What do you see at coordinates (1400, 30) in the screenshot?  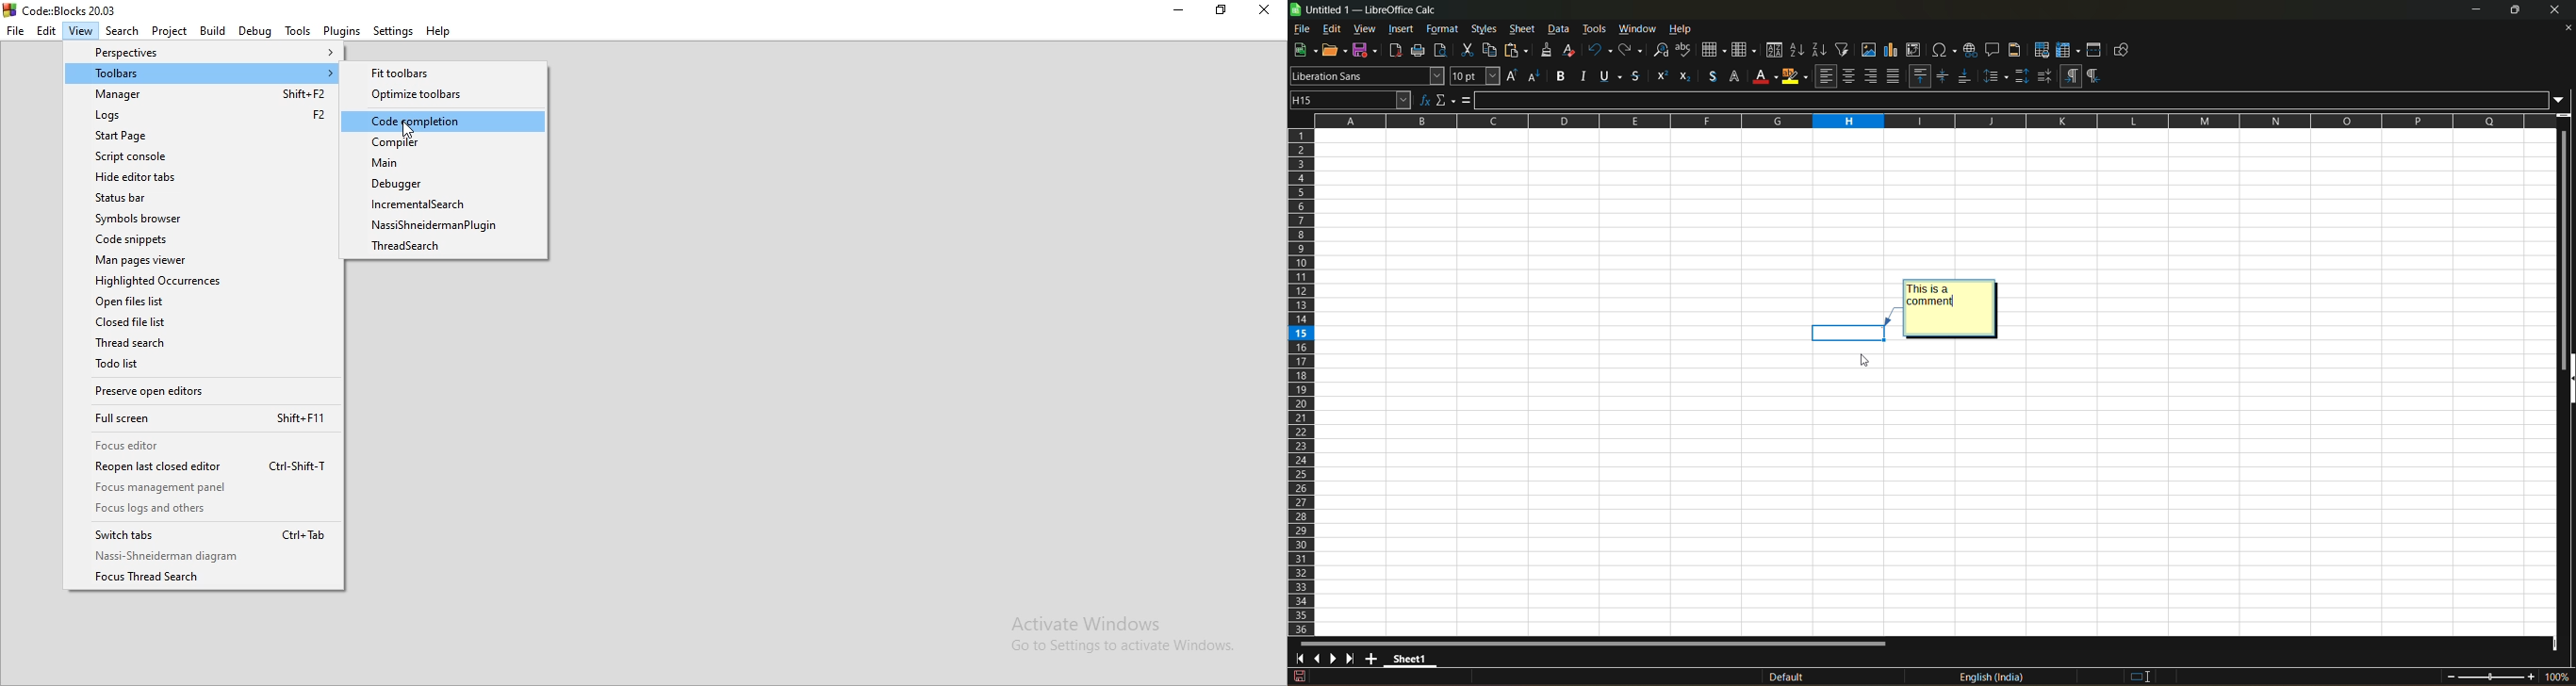 I see `insert` at bounding box center [1400, 30].